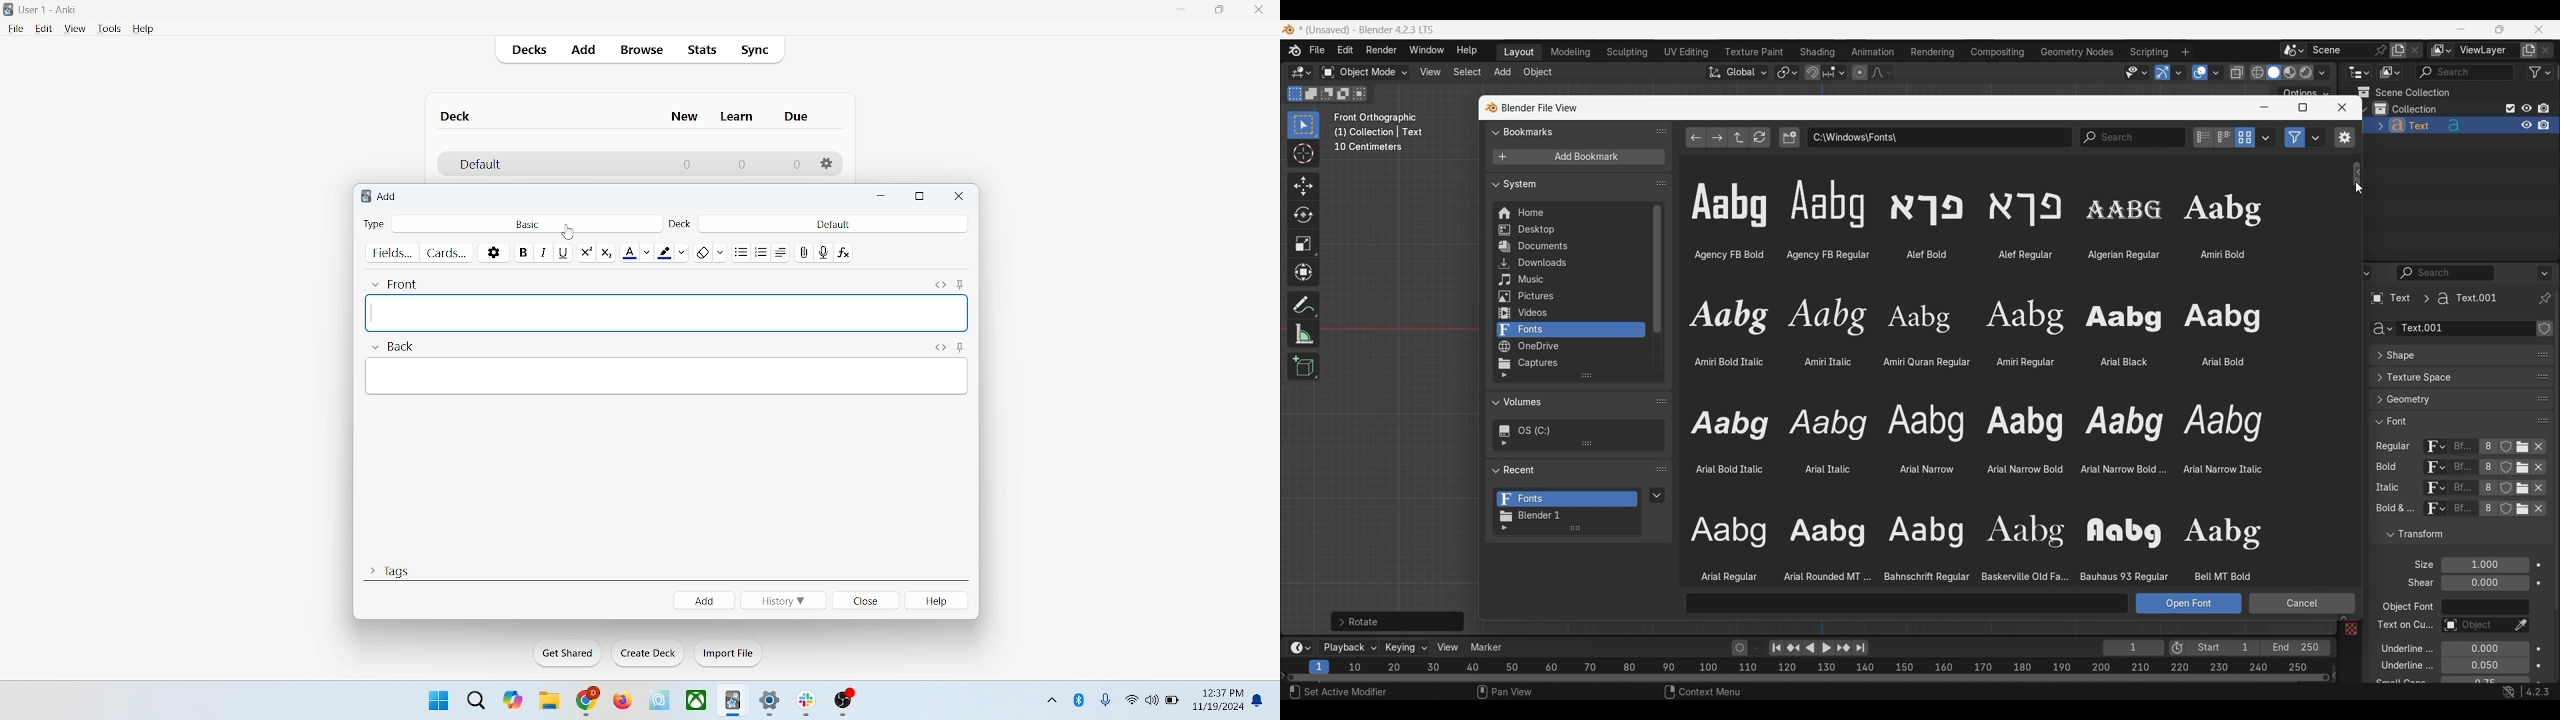  What do you see at coordinates (1504, 375) in the screenshot?
I see `Show filtering options` at bounding box center [1504, 375].